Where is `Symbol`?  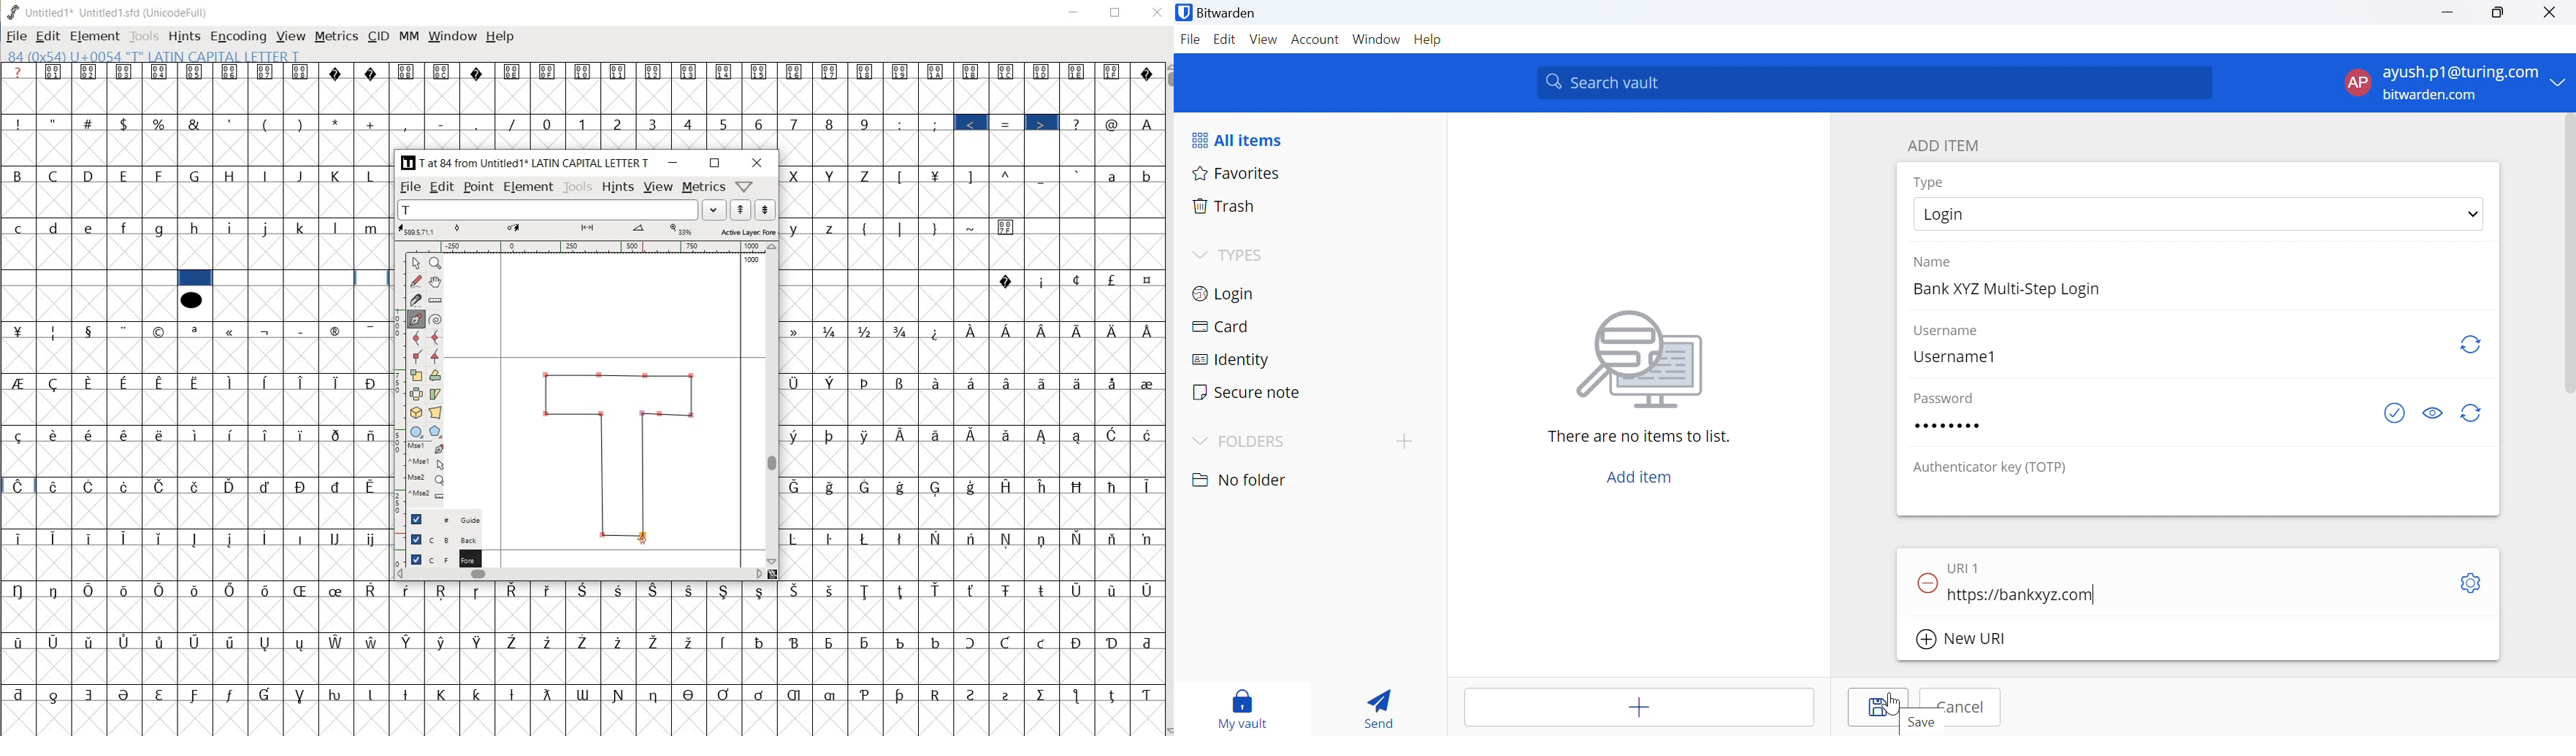 Symbol is located at coordinates (54, 486).